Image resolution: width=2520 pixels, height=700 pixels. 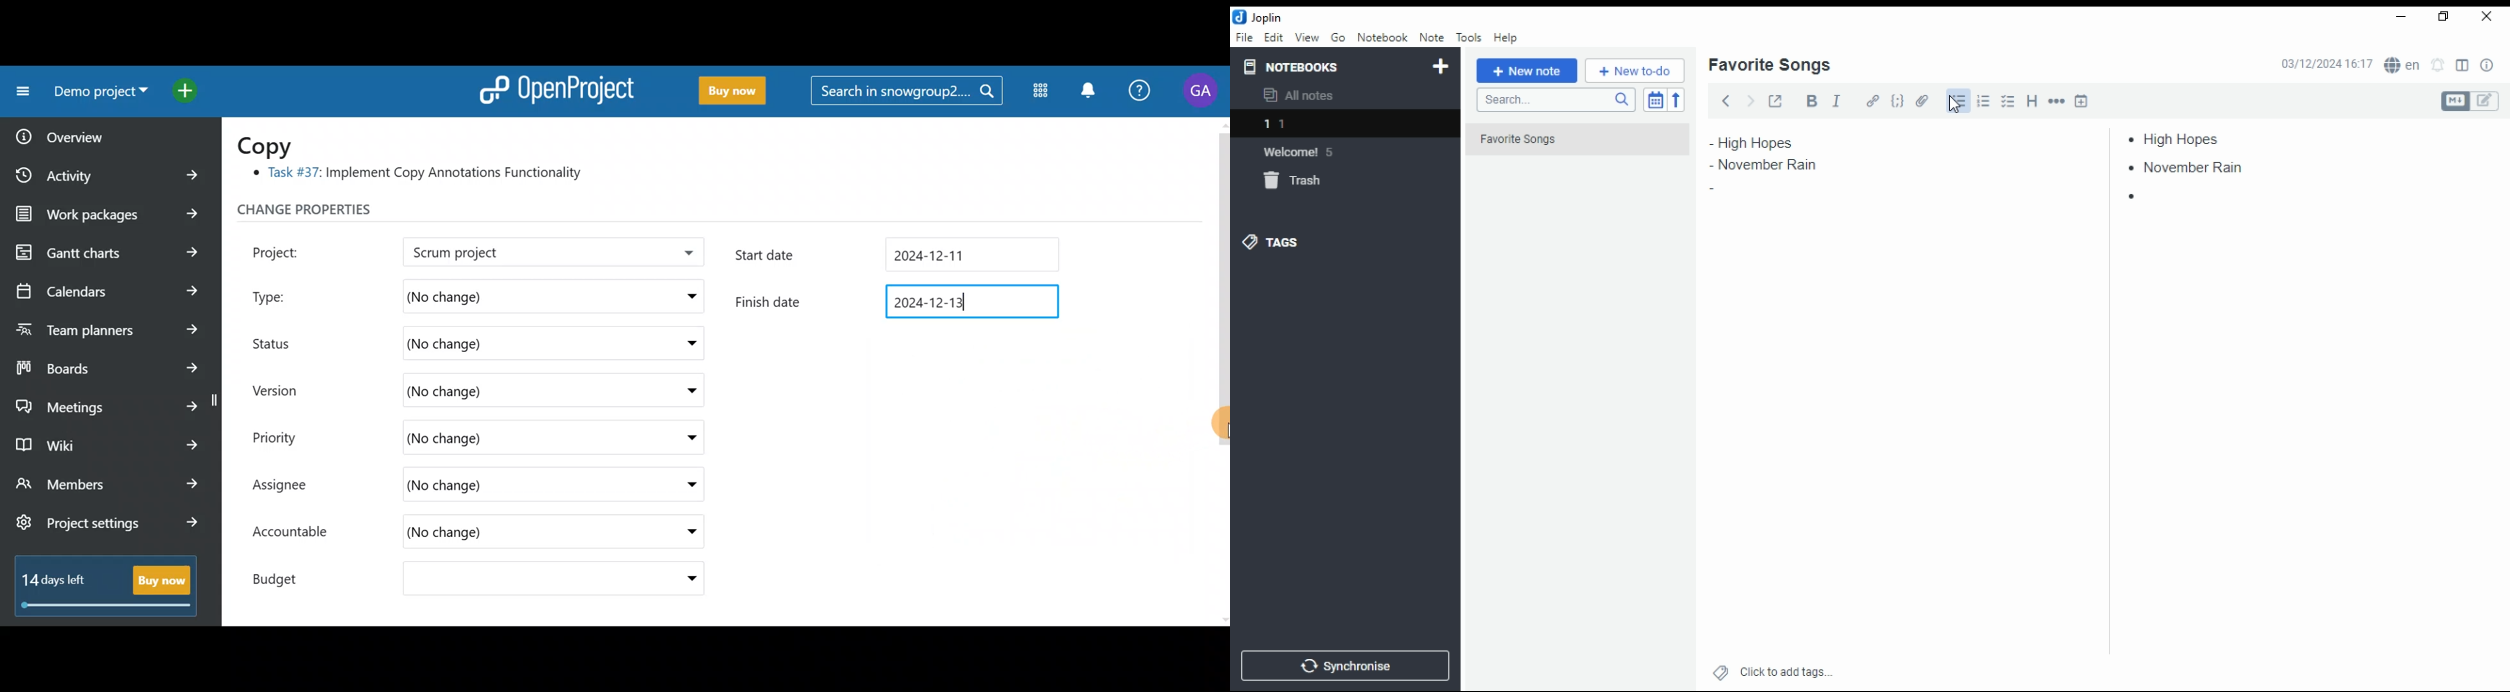 I want to click on notebook 1, so click(x=1303, y=126).